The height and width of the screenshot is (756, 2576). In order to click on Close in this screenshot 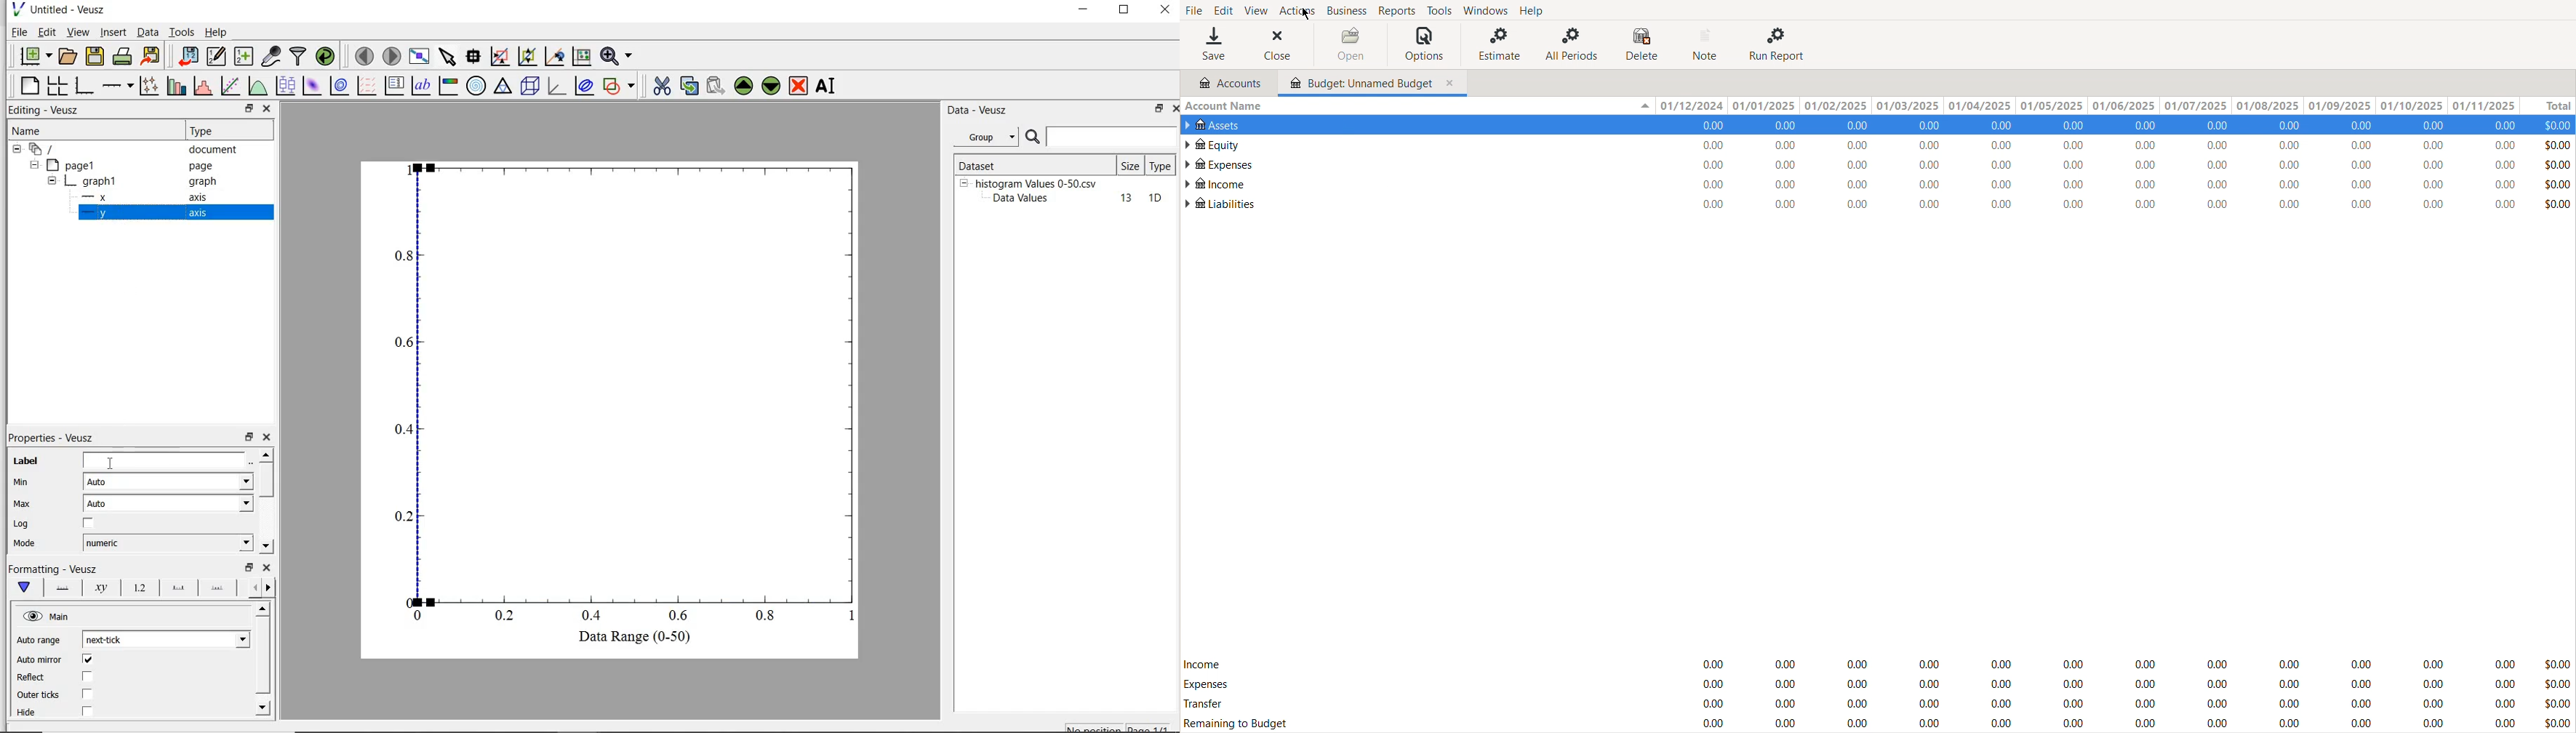, I will do `click(1281, 44)`.